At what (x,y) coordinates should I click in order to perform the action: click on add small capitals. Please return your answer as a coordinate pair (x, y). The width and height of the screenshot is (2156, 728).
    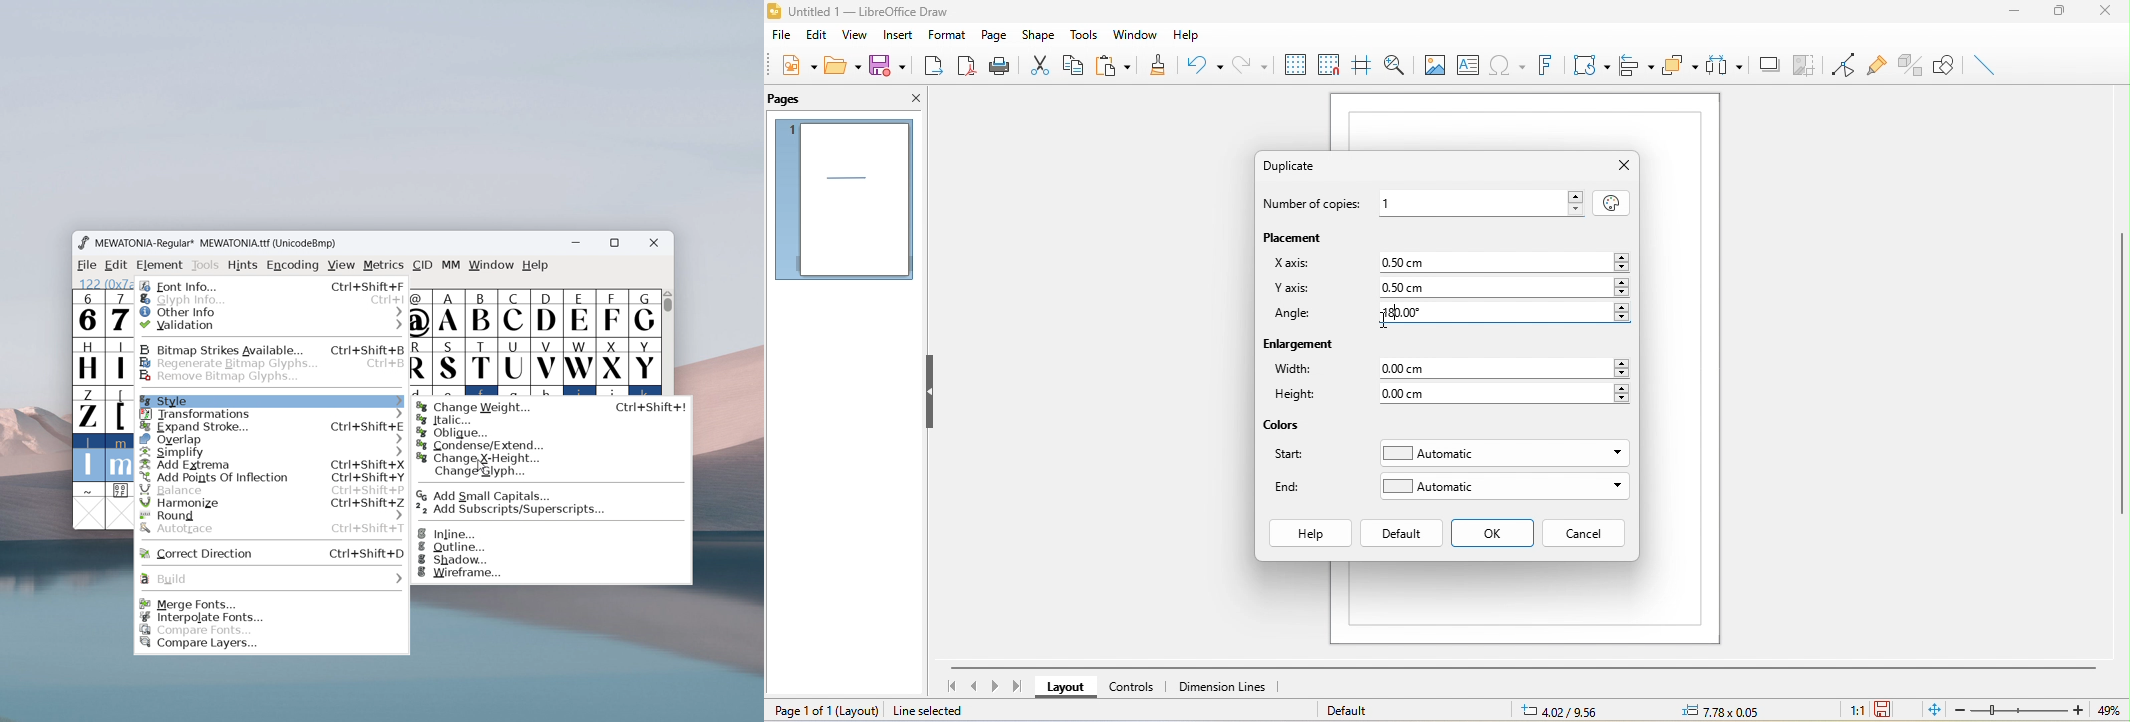
    Looking at the image, I should click on (554, 495).